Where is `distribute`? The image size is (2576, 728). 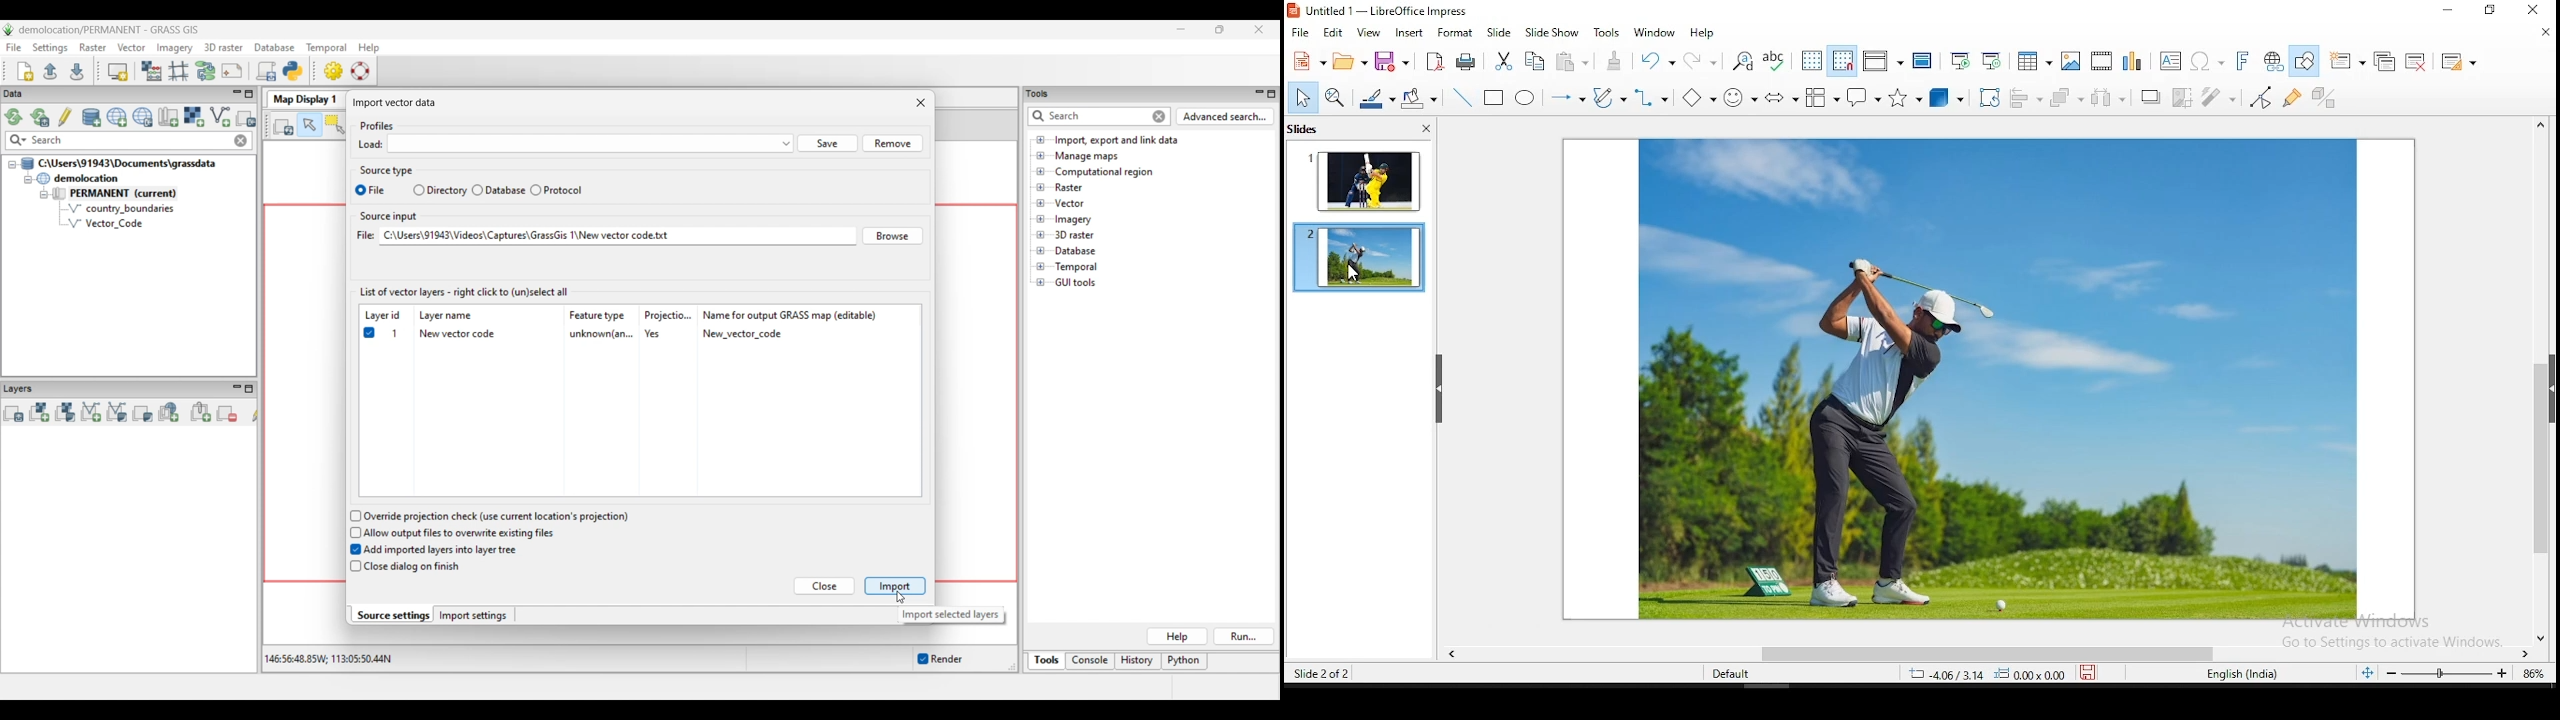
distribute is located at coordinates (2107, 97).